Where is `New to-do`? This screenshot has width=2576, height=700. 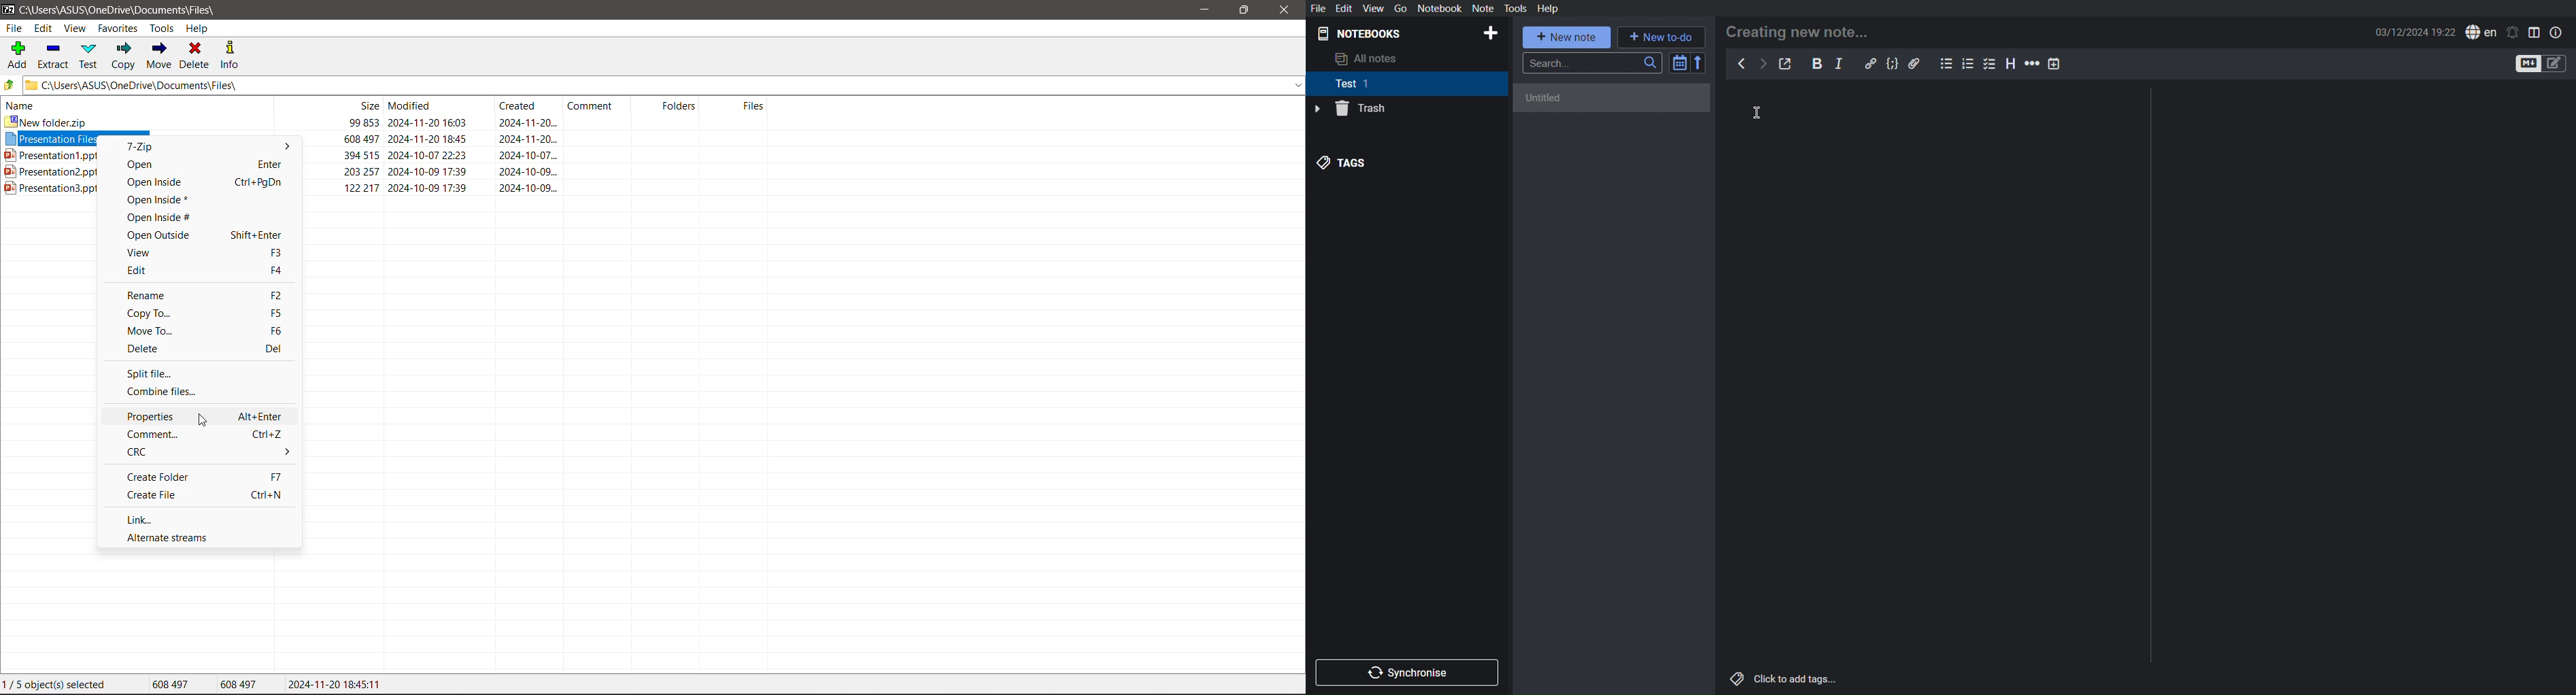
New to-do is located at coordinates (1662, 37).